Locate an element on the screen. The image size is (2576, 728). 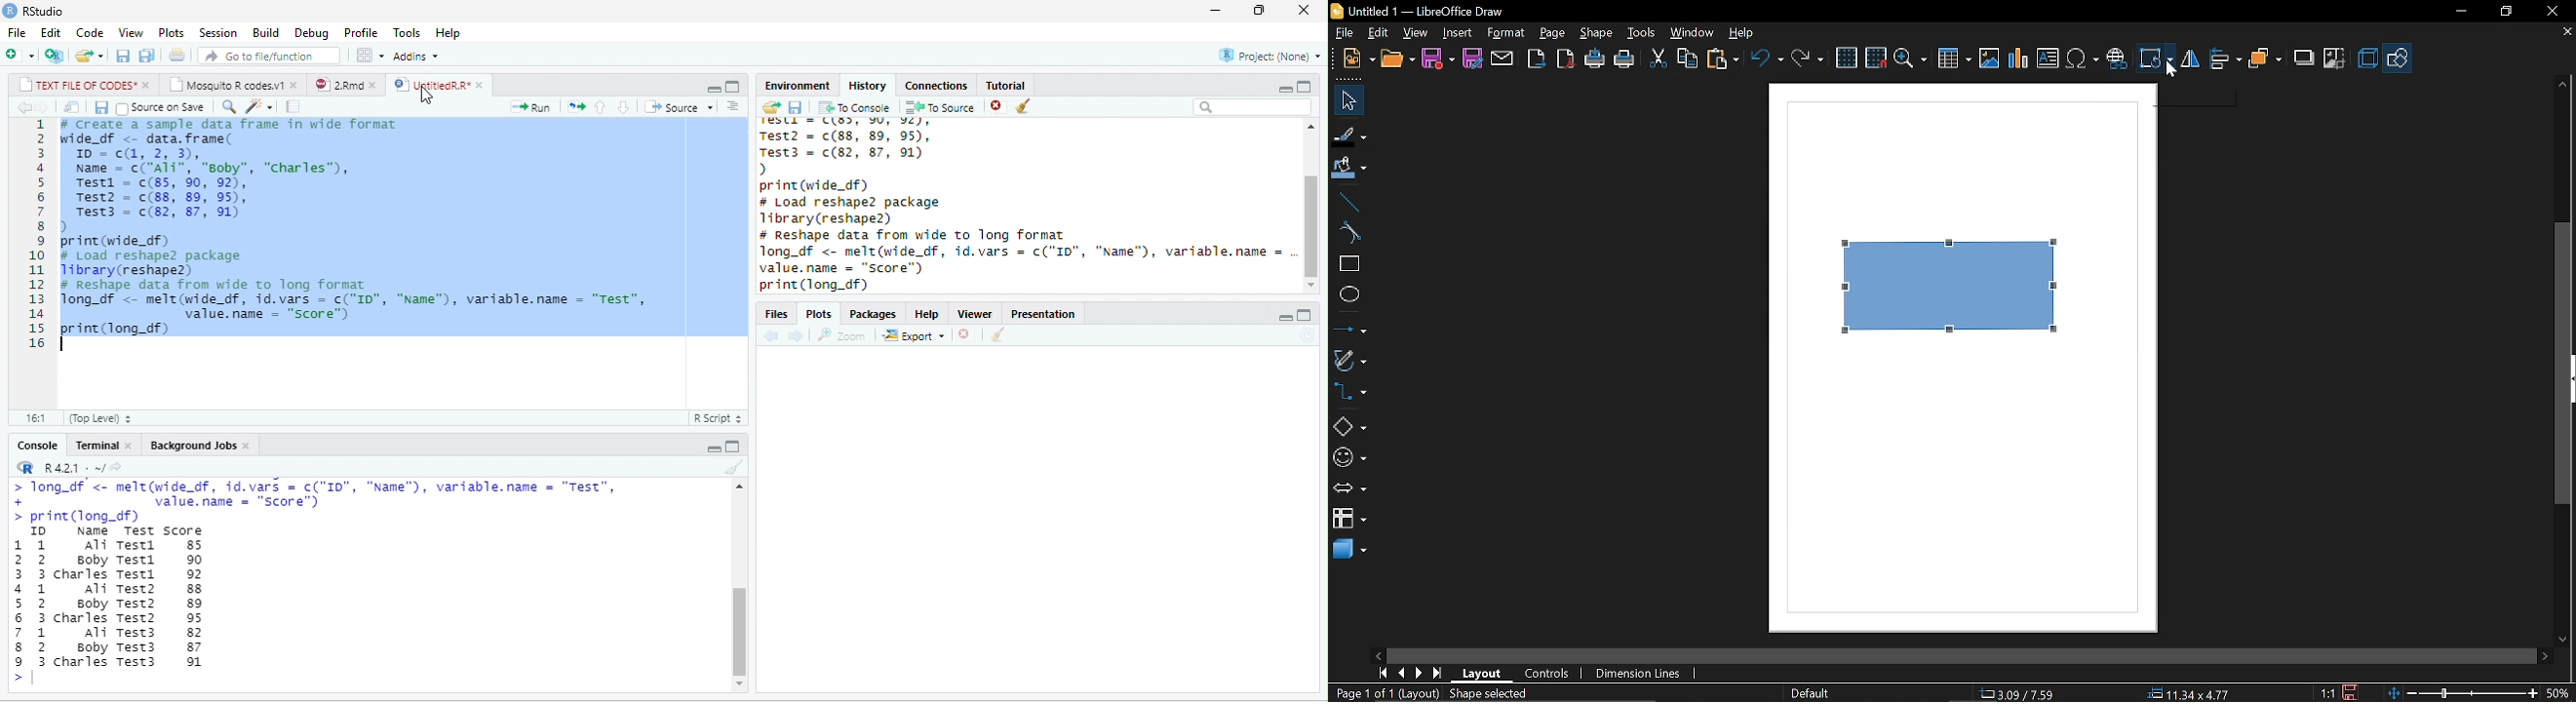
save all is located at coordinates (147, 55).